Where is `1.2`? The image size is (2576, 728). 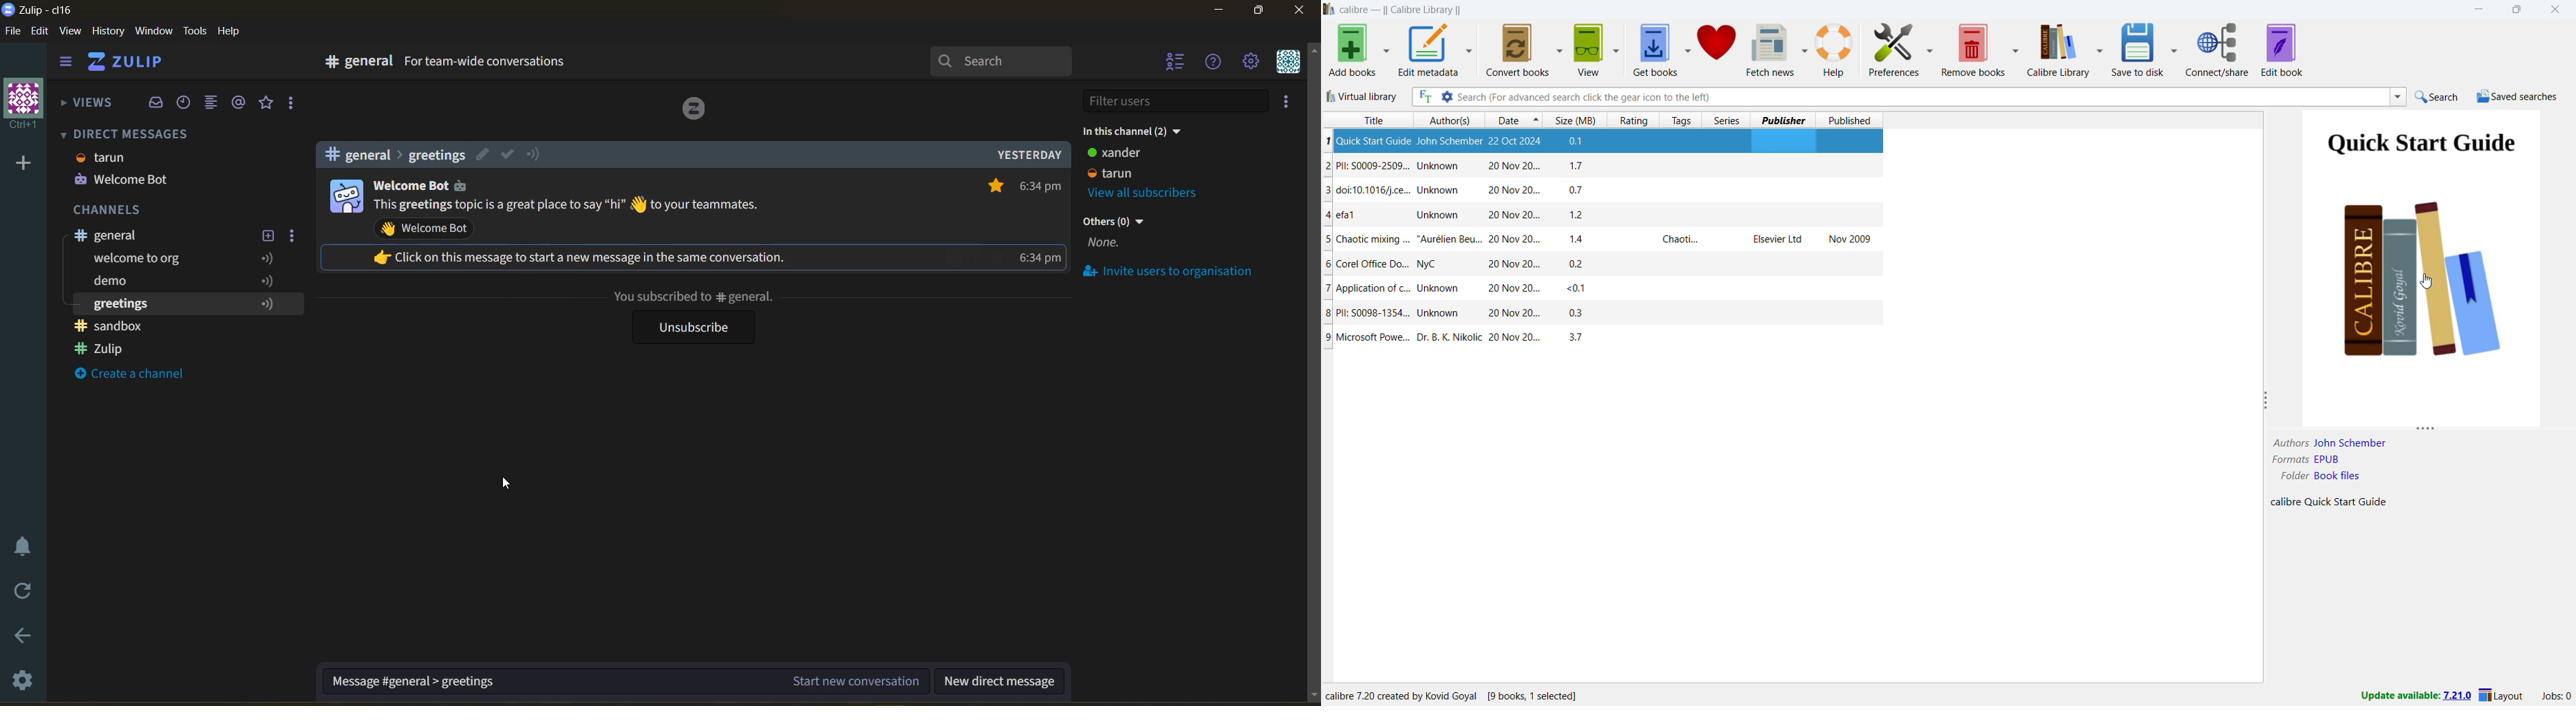 1.2 is located at coordinates (1576, 215).